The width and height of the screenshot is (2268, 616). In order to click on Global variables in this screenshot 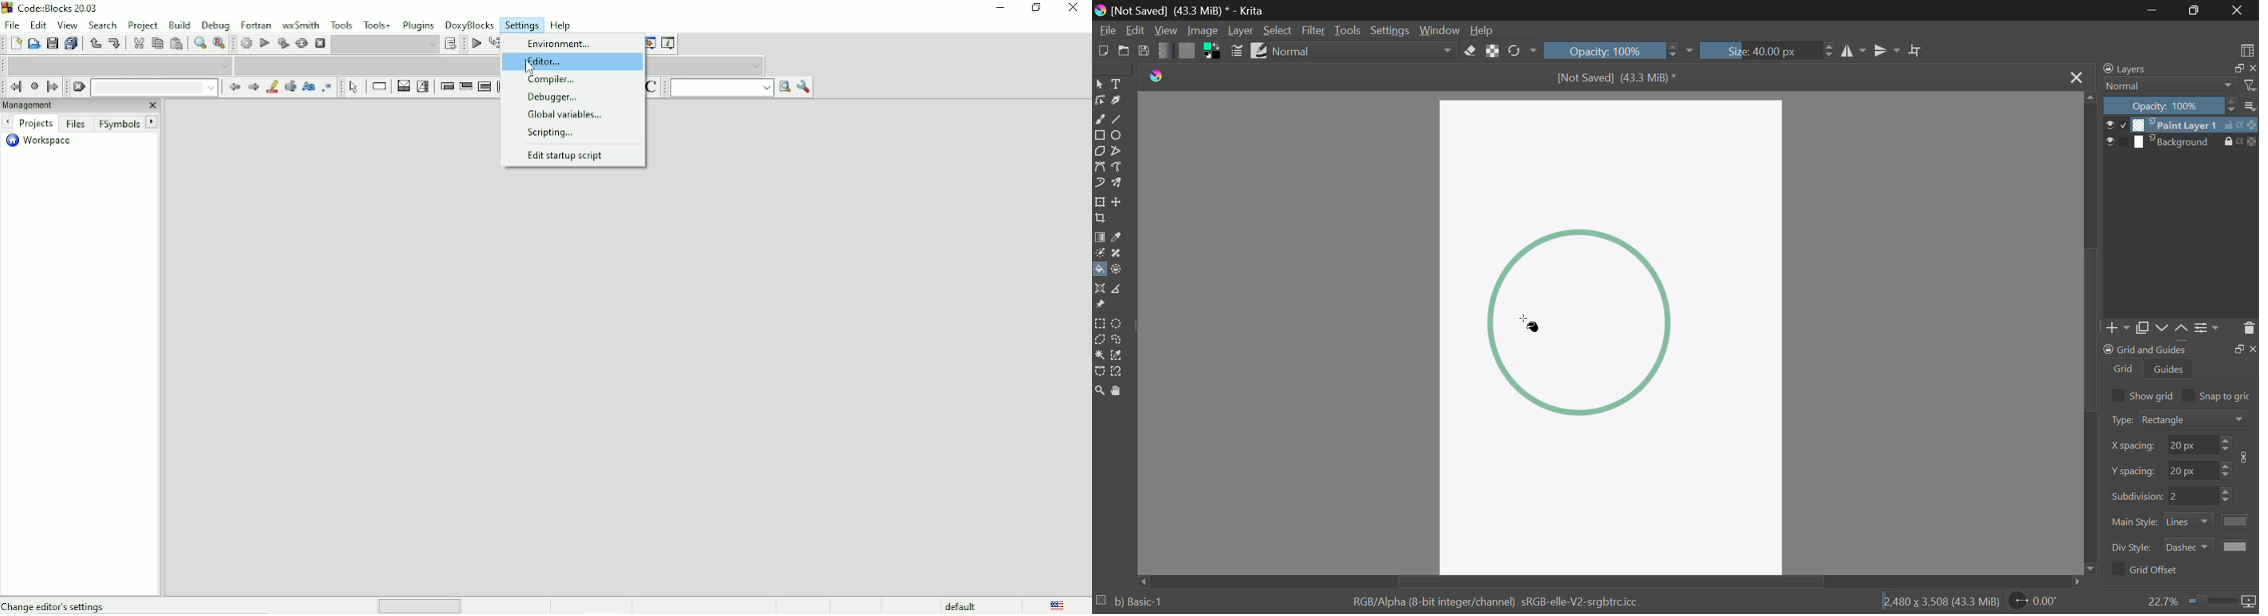, I will do `click(565, 115)`.